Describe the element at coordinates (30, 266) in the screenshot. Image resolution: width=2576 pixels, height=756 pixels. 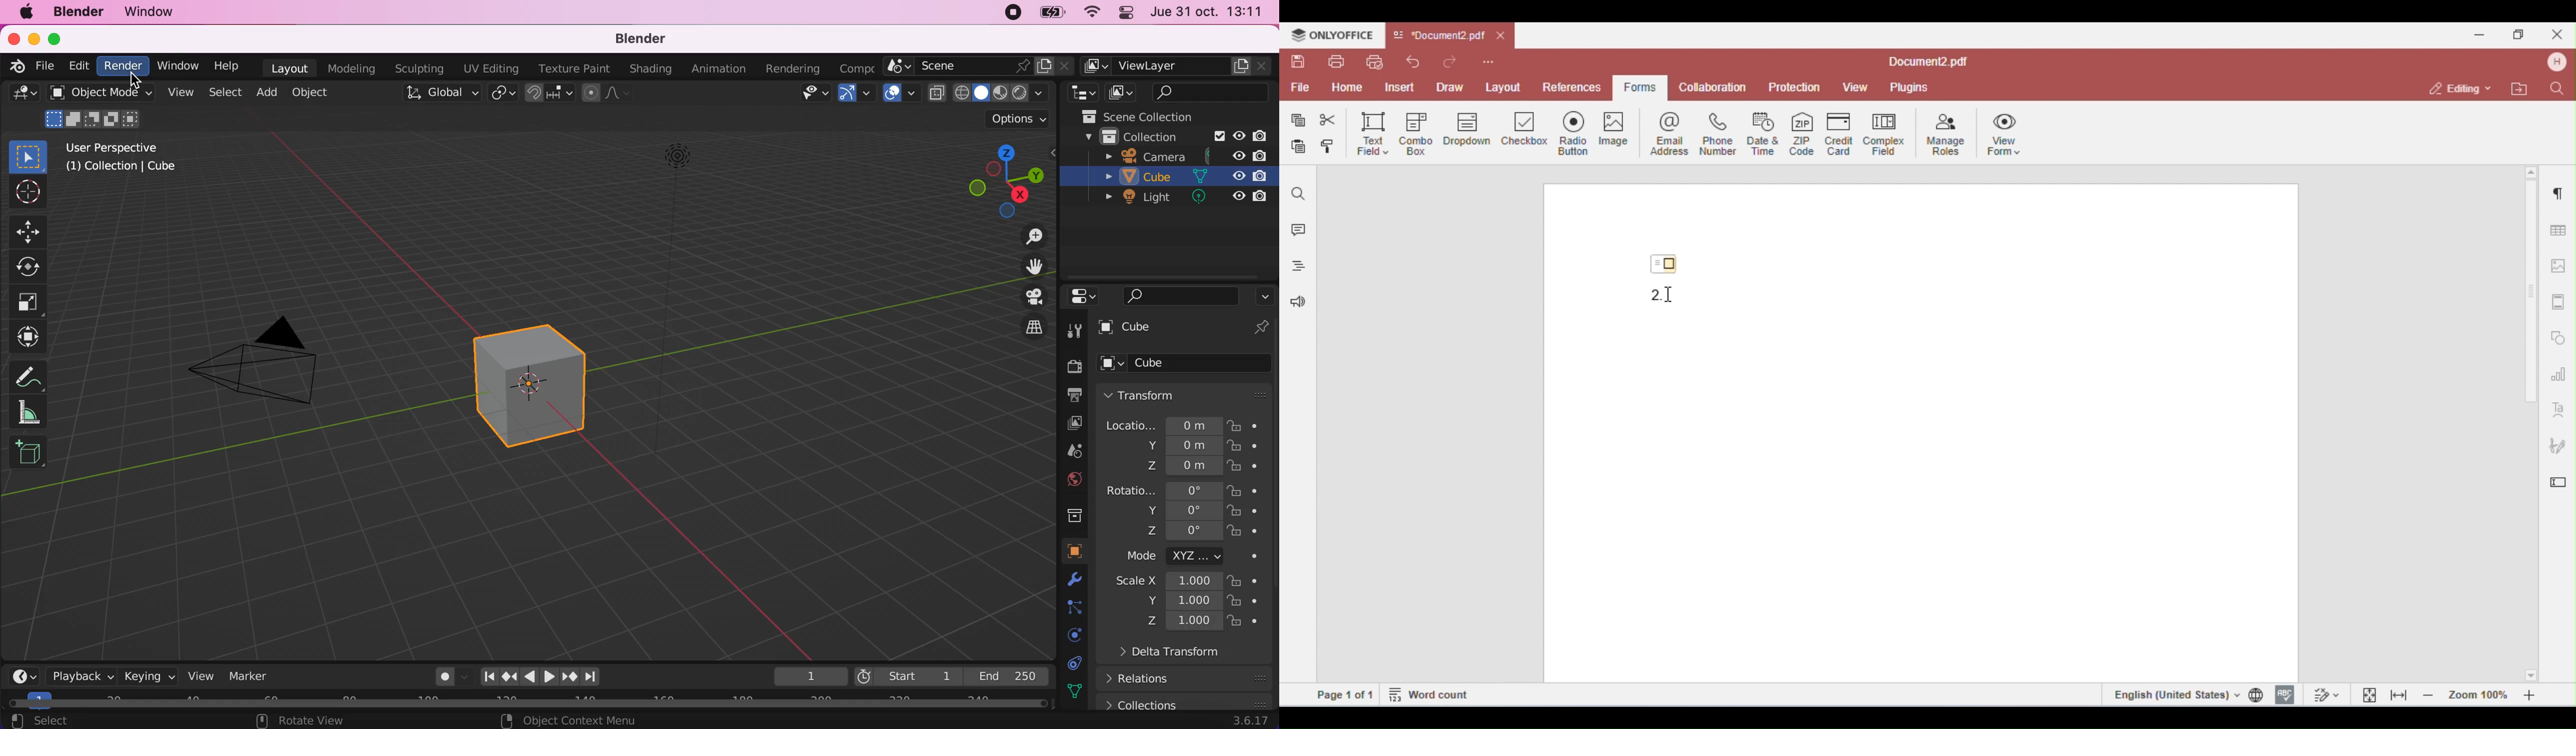
I see `rotate` at that location.